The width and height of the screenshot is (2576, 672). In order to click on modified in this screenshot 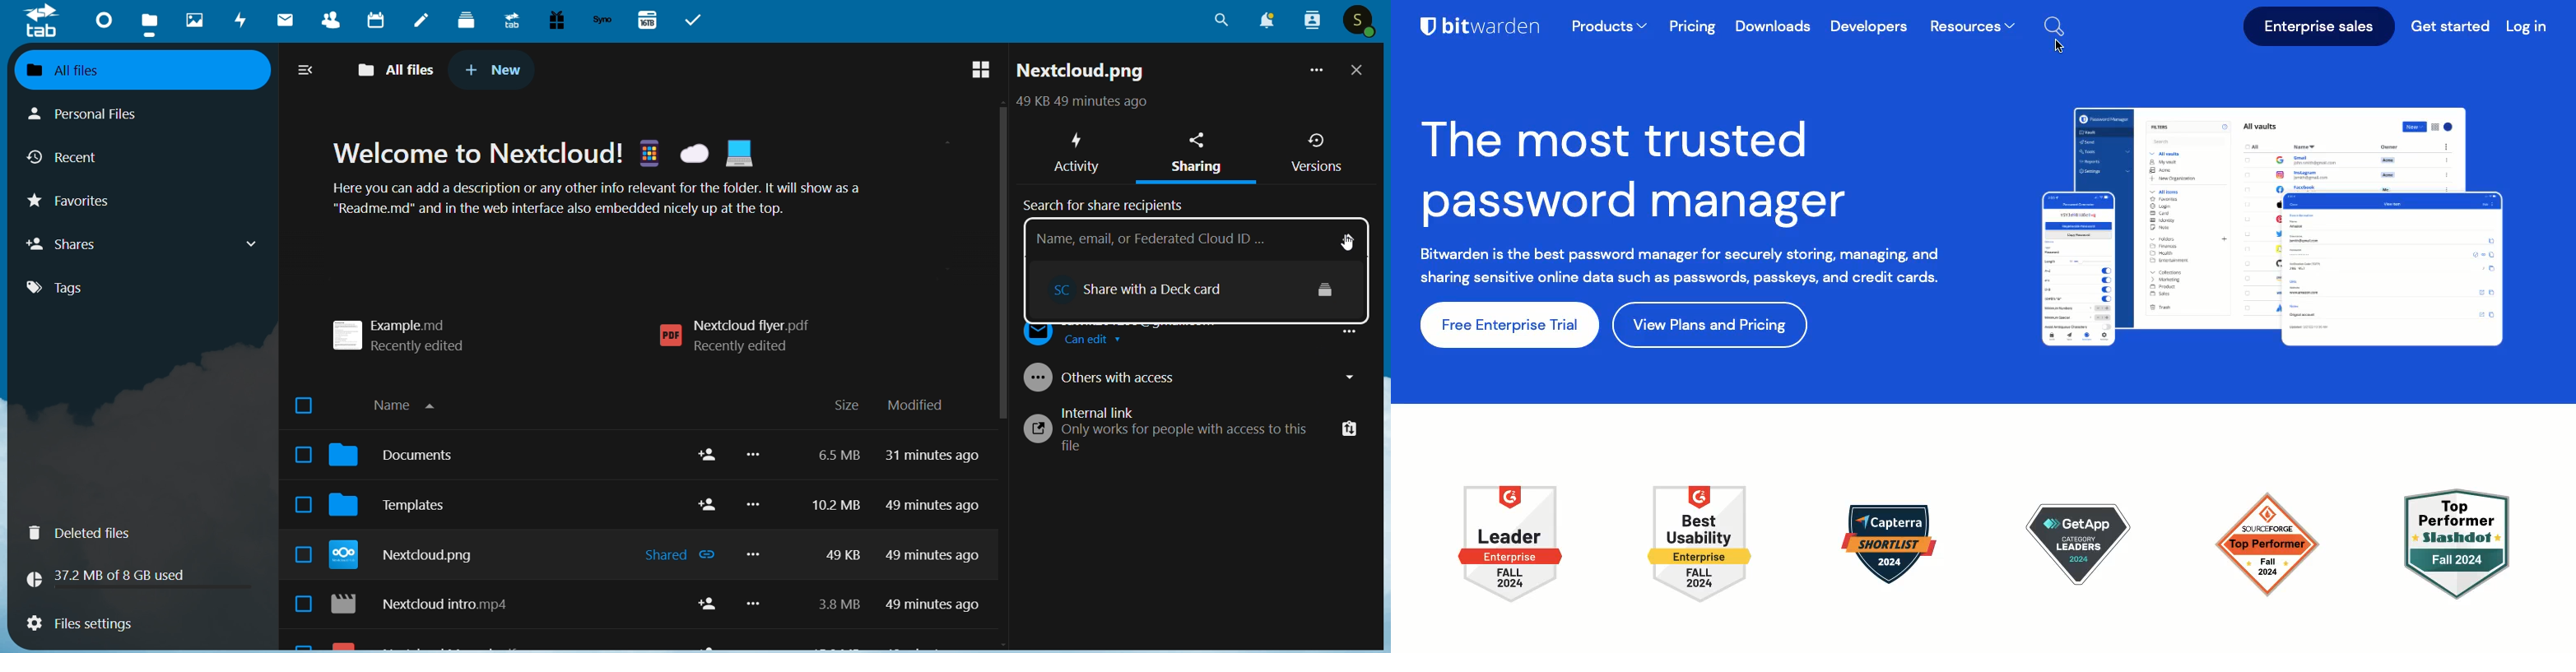, I will do `click(916, 405)`.